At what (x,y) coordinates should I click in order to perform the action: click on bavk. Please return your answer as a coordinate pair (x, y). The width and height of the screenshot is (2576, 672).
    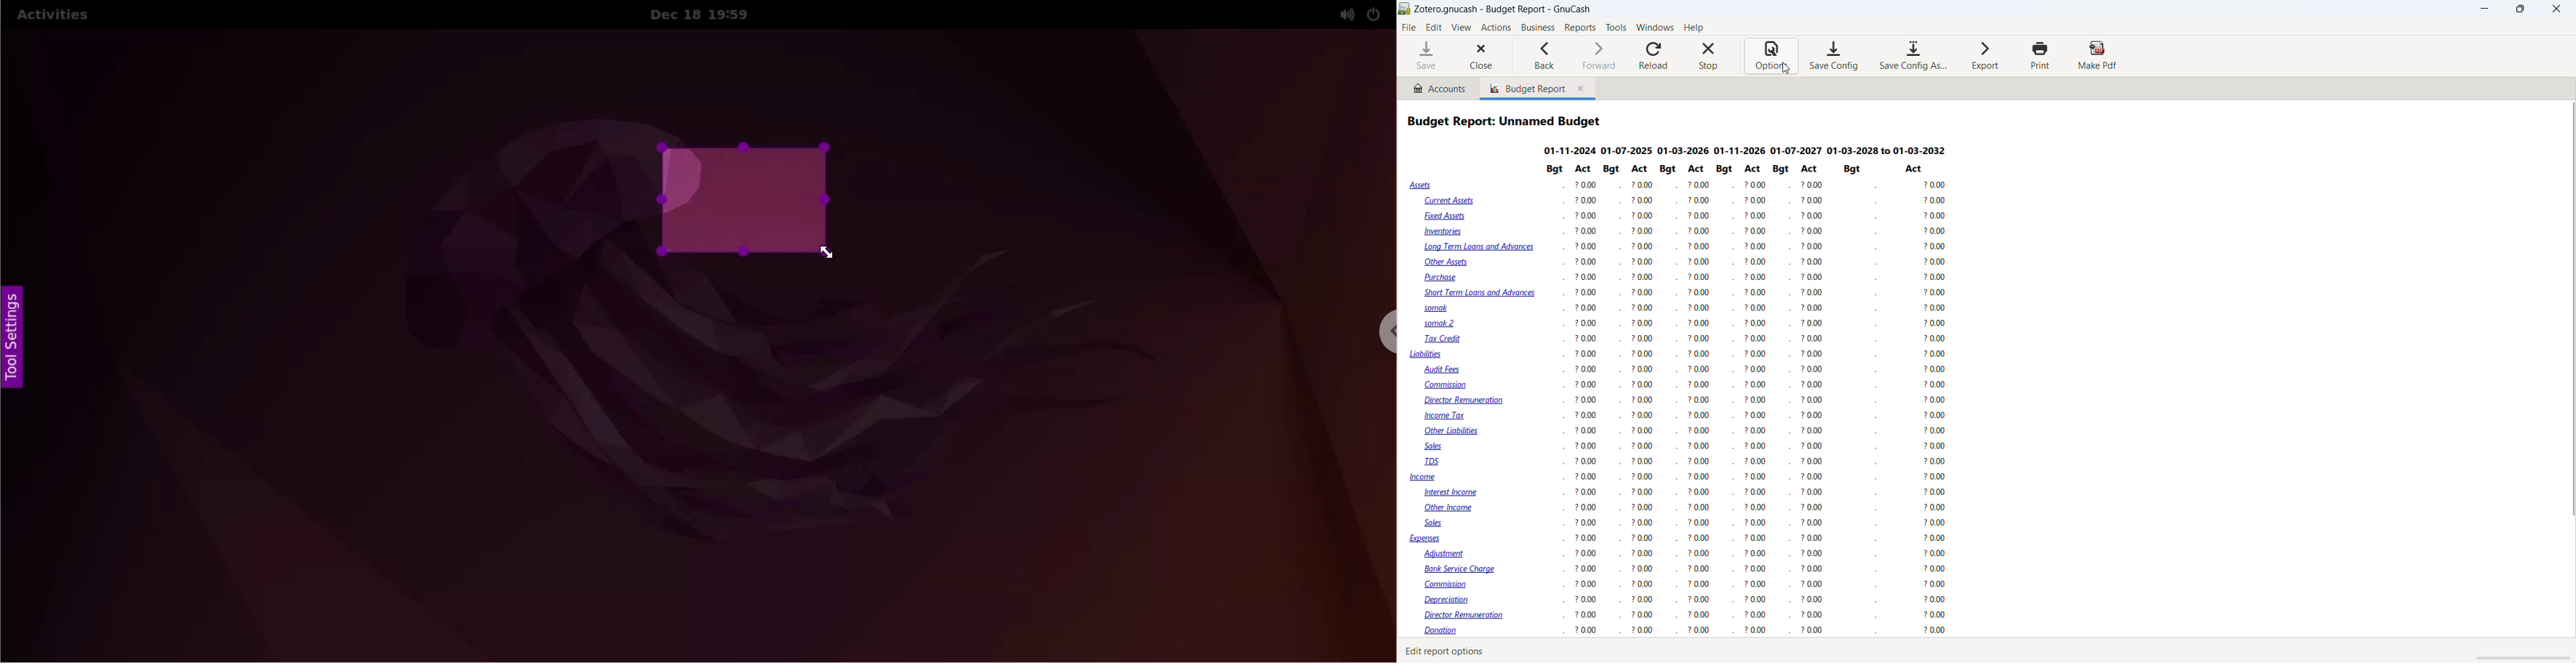
    Looking at the image, I should click on (1545, 56).